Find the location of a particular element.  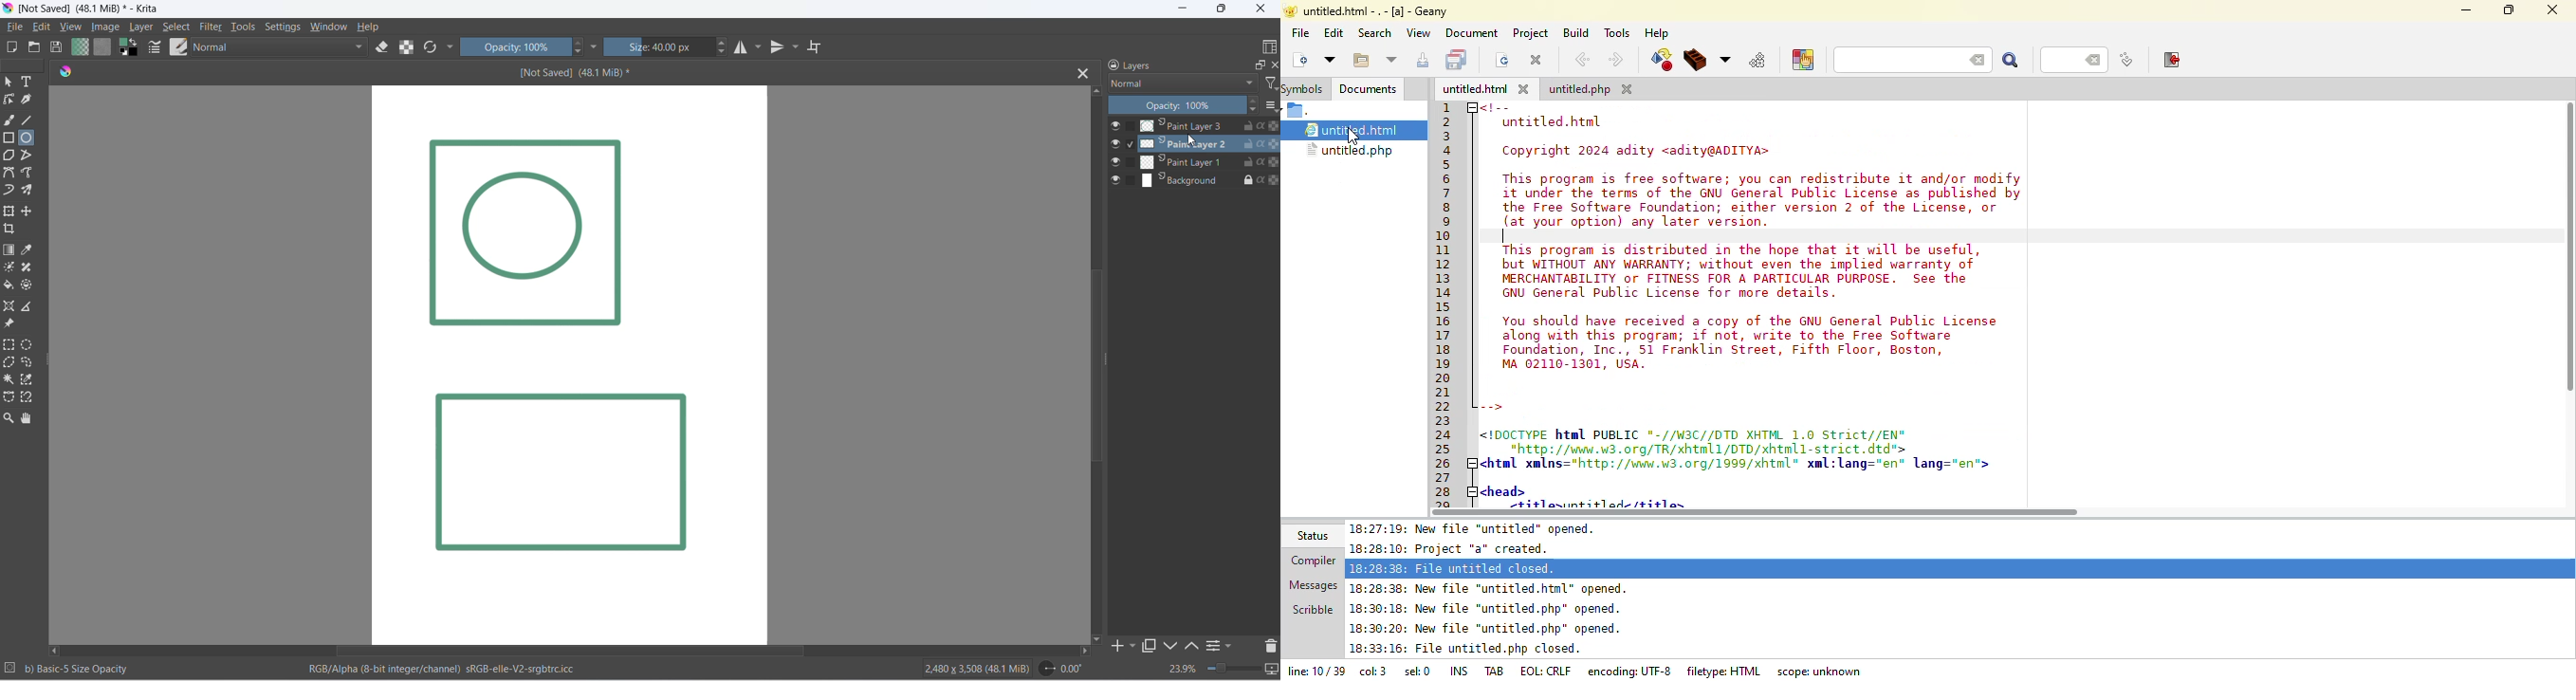

options is located at coordinates (1273, 105).